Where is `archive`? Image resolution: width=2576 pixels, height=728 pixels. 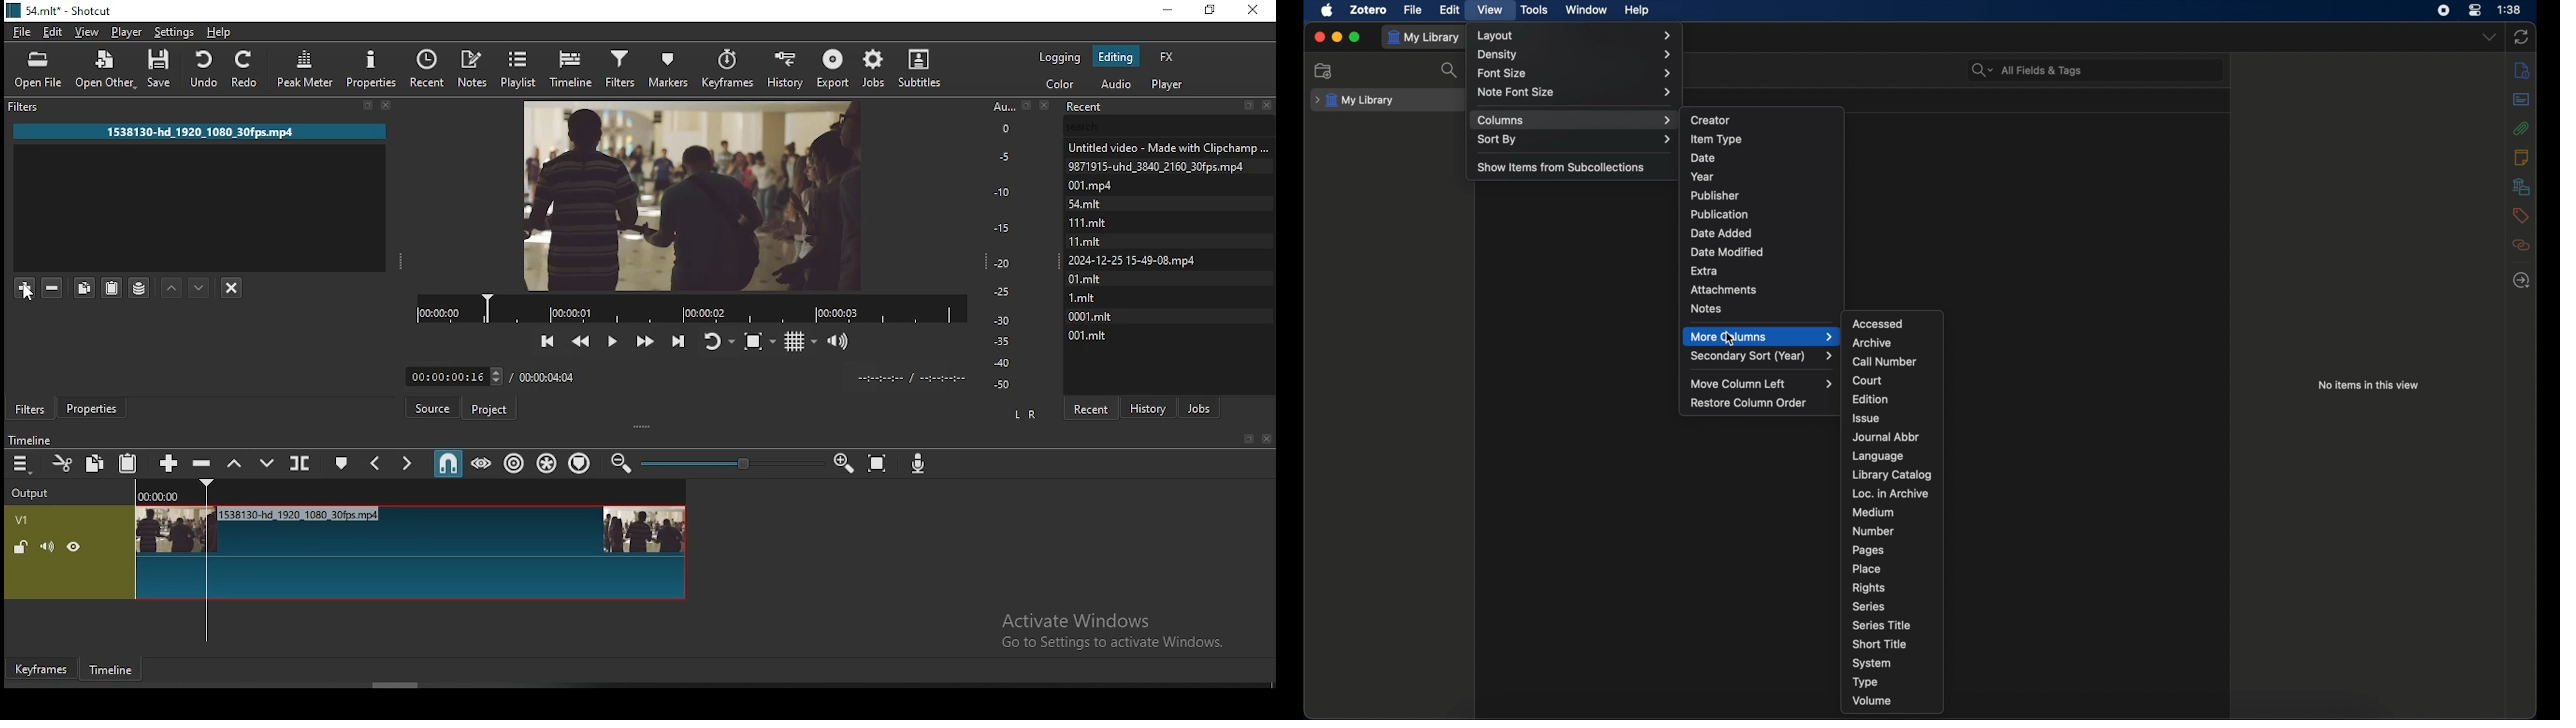
archive is located at coordinates (1873, 343).